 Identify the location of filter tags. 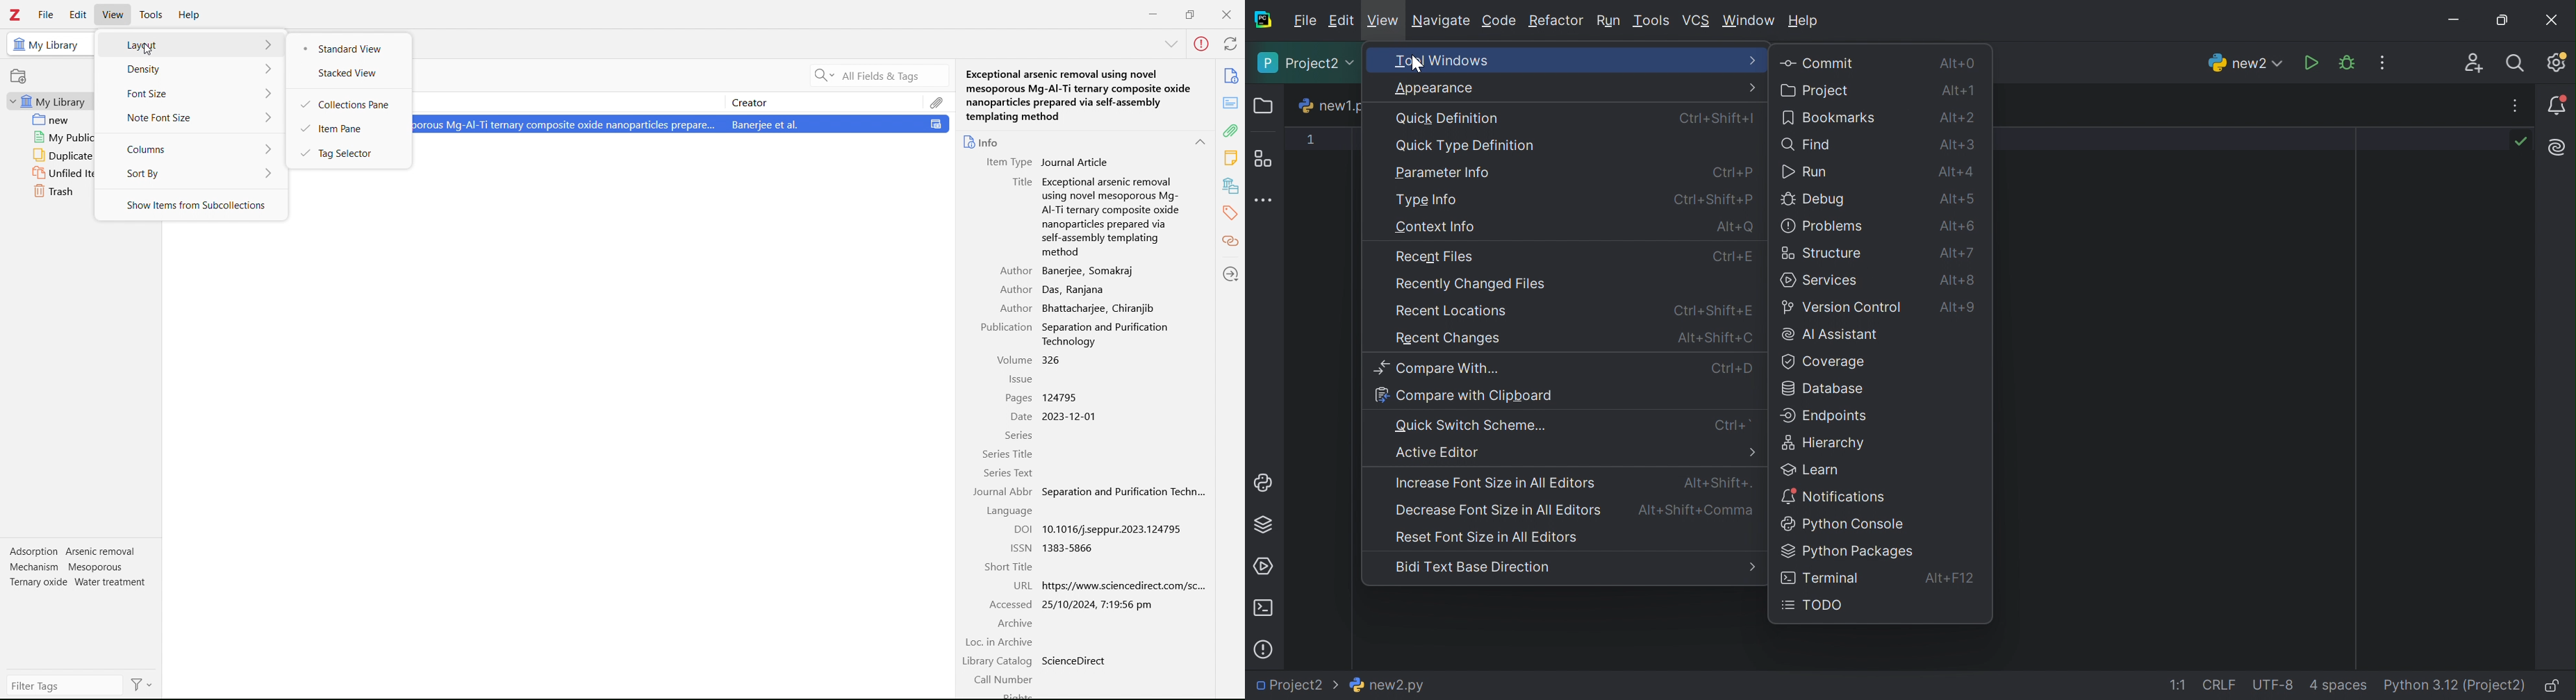
(64, 686).